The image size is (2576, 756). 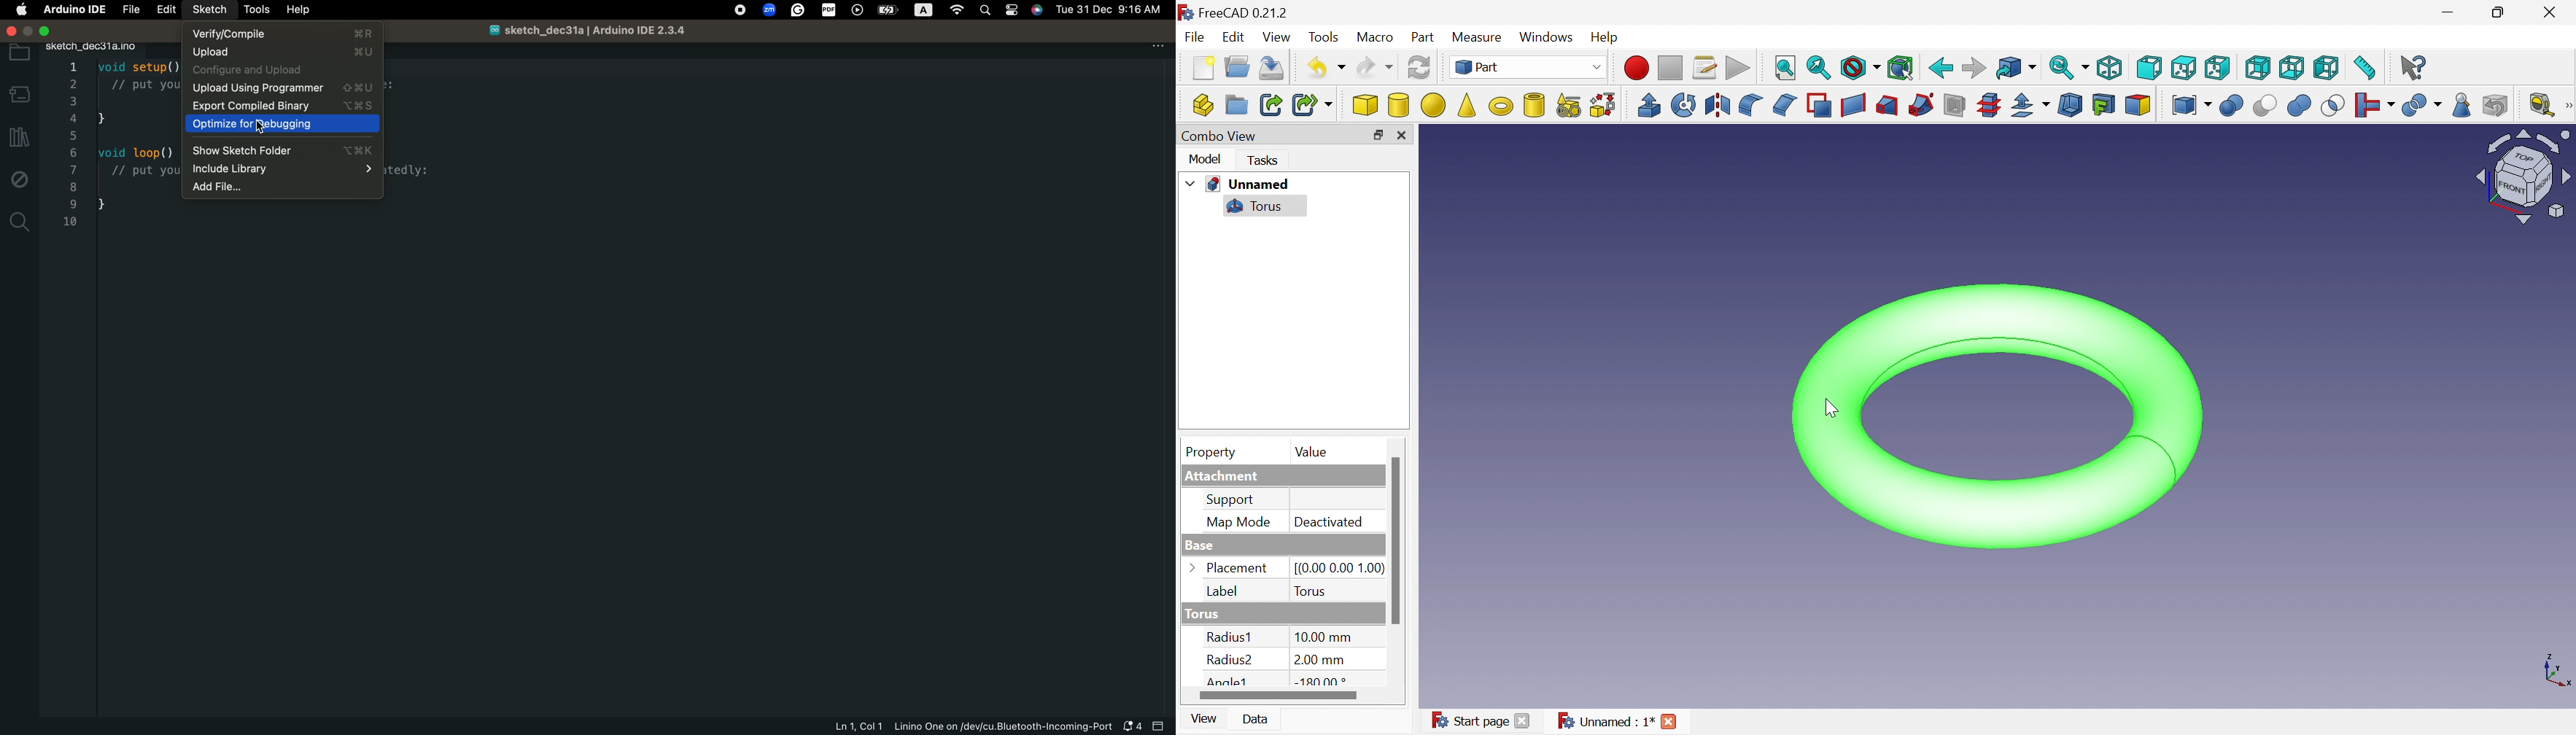 I want to click on Top, so click(x=2185, y=66).